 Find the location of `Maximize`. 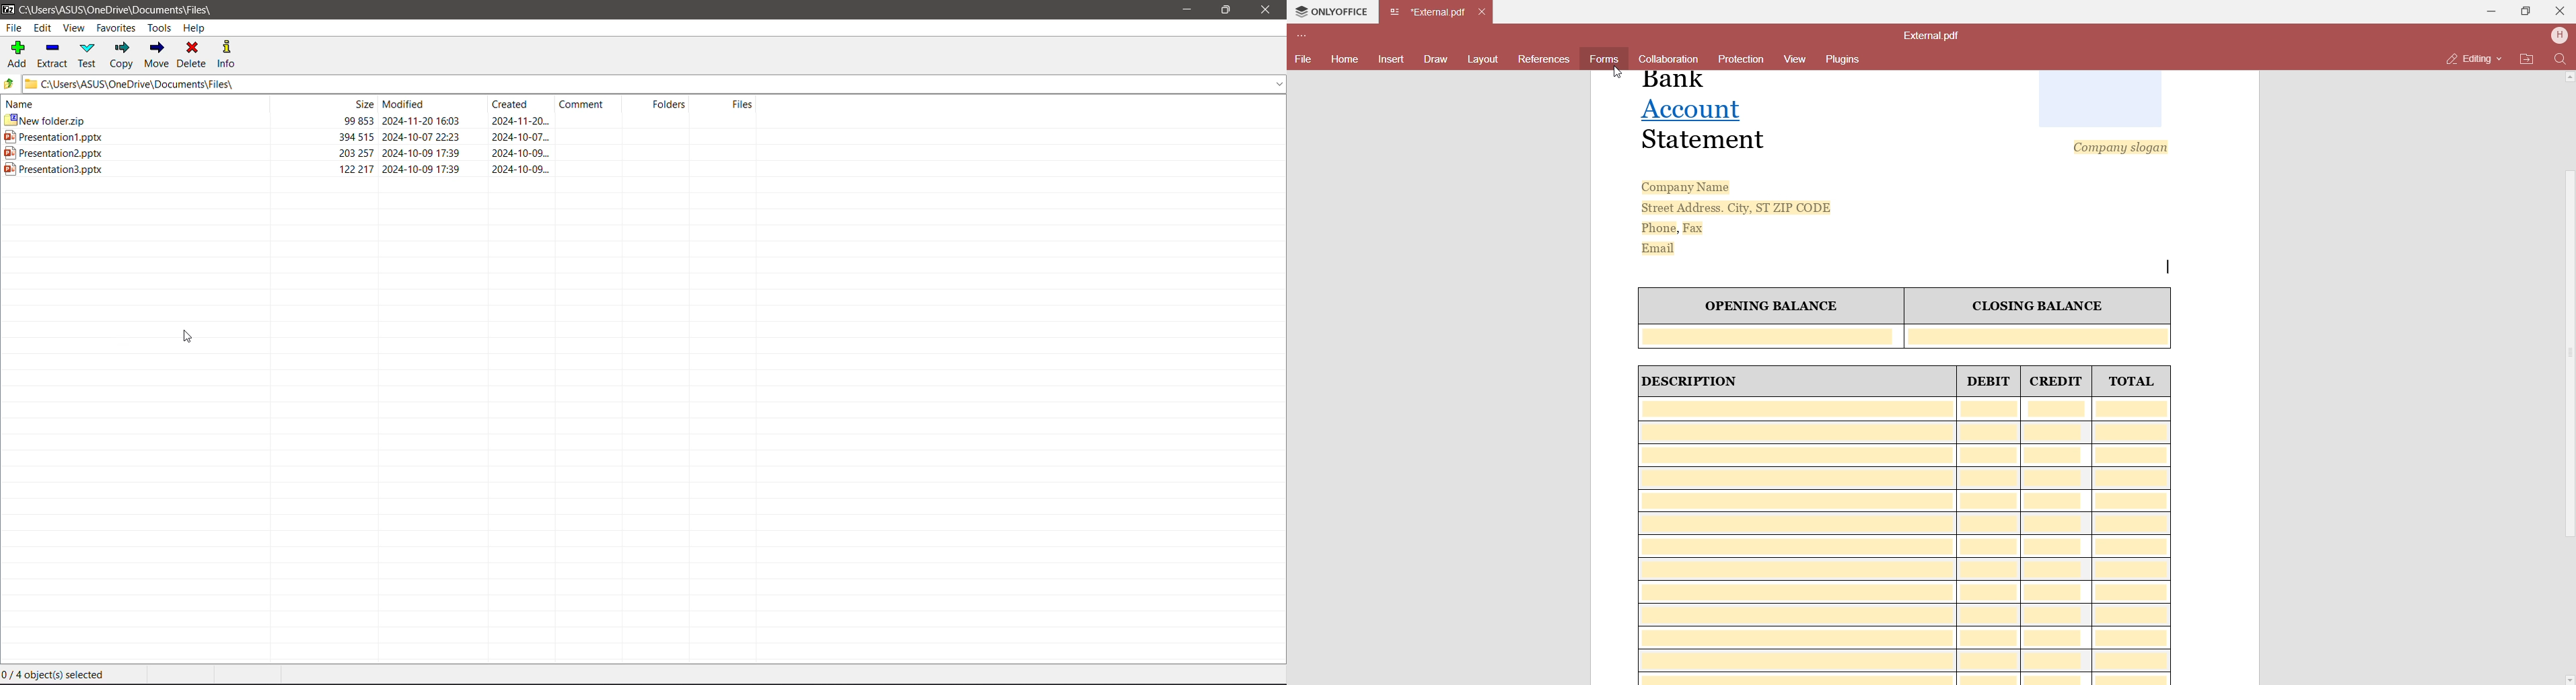

Maximize is located at coordinates (2522, 11).